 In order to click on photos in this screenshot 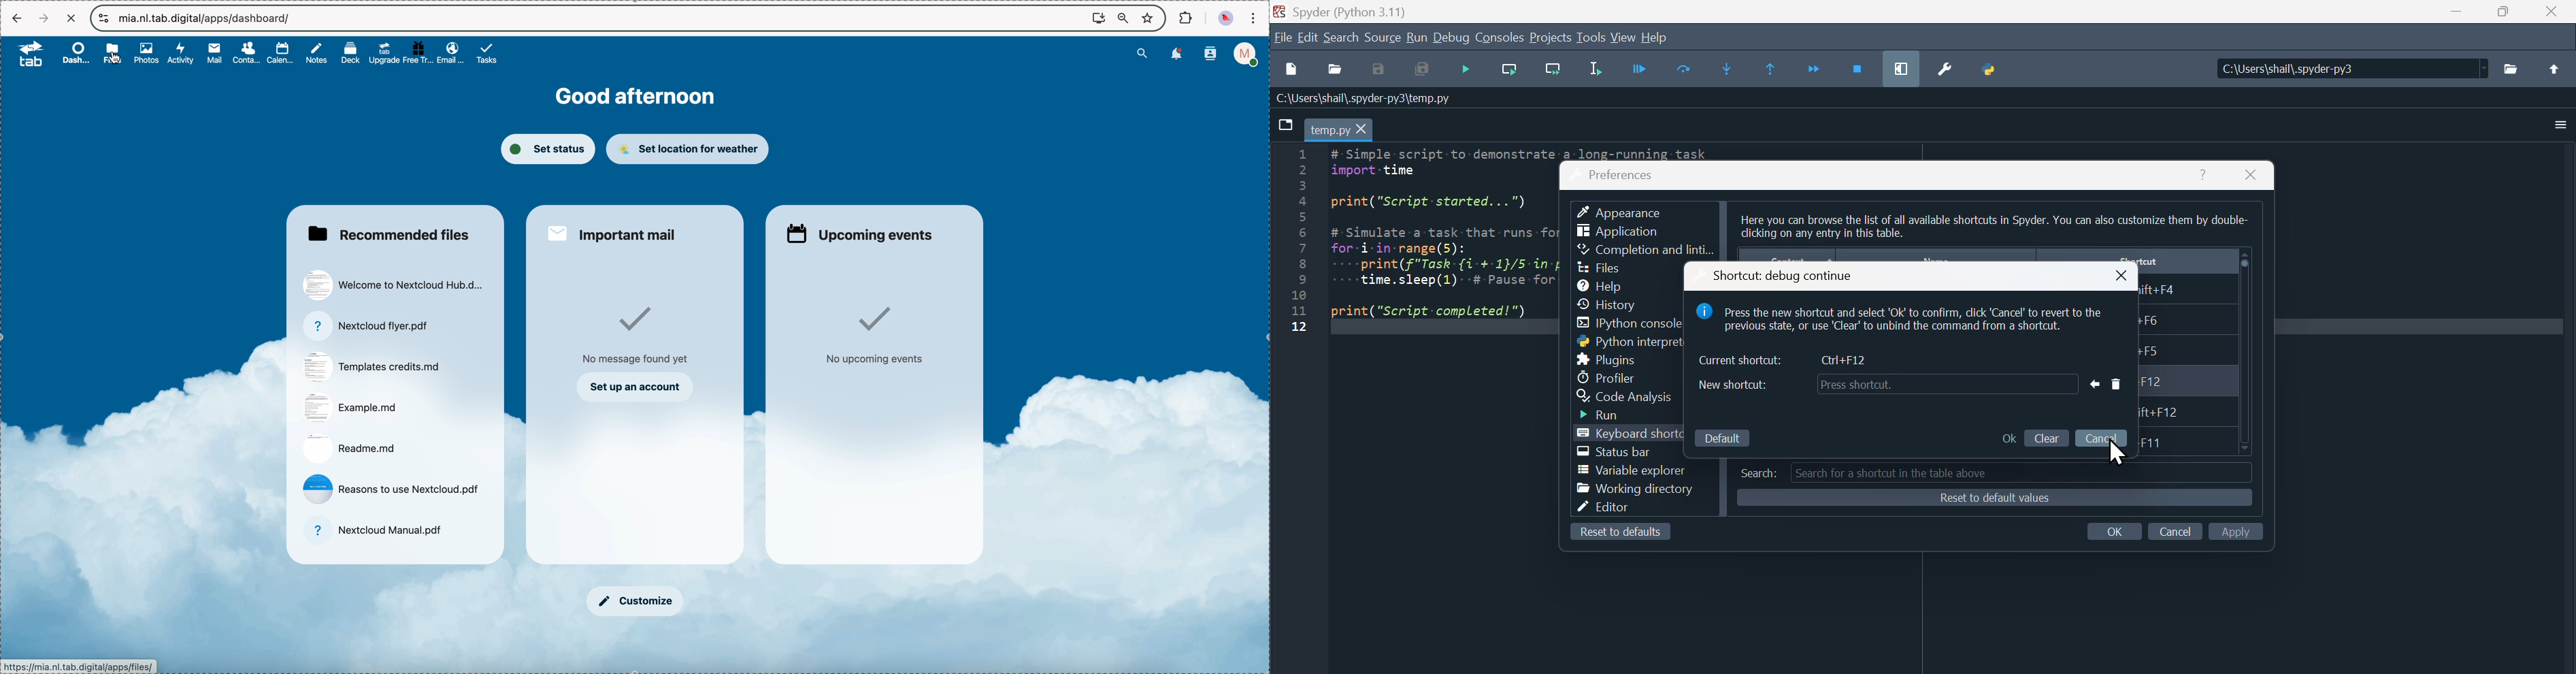, I will do `click(149, 54)`.